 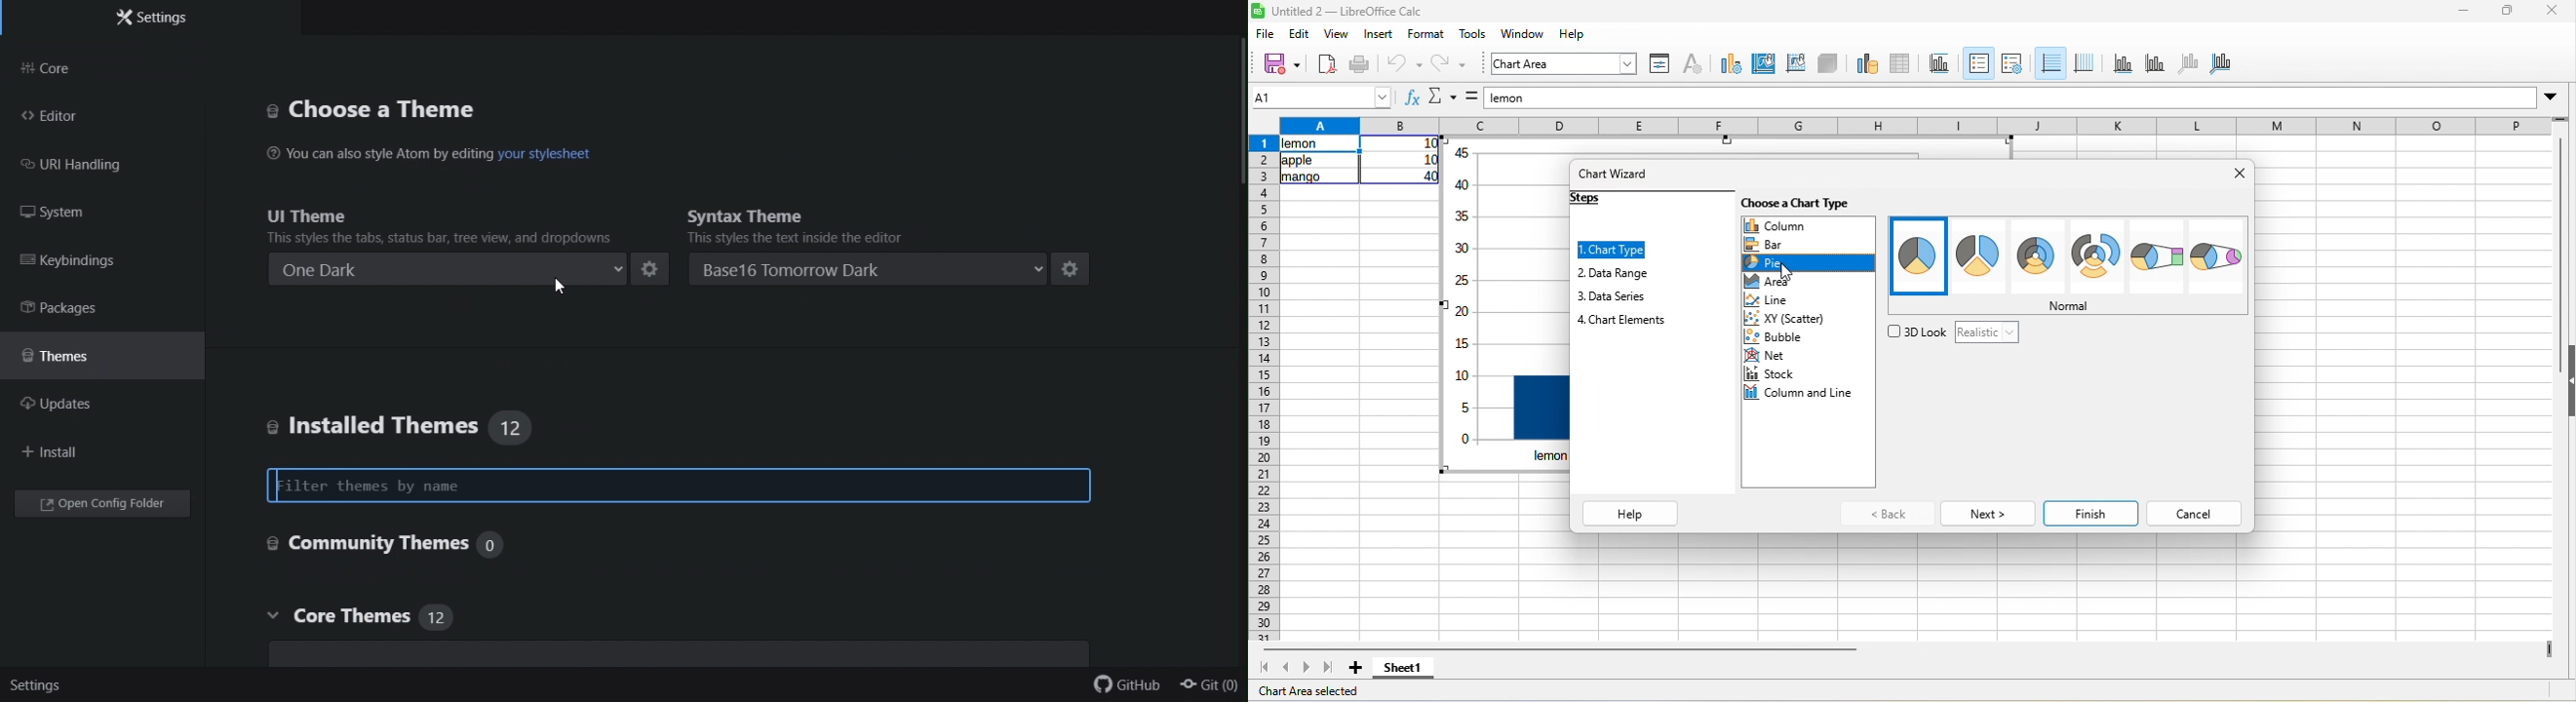 What do you see at coordinates (1210, 687) in the screenshot?
I see `git(0)` at bounding box center [1210, 687].